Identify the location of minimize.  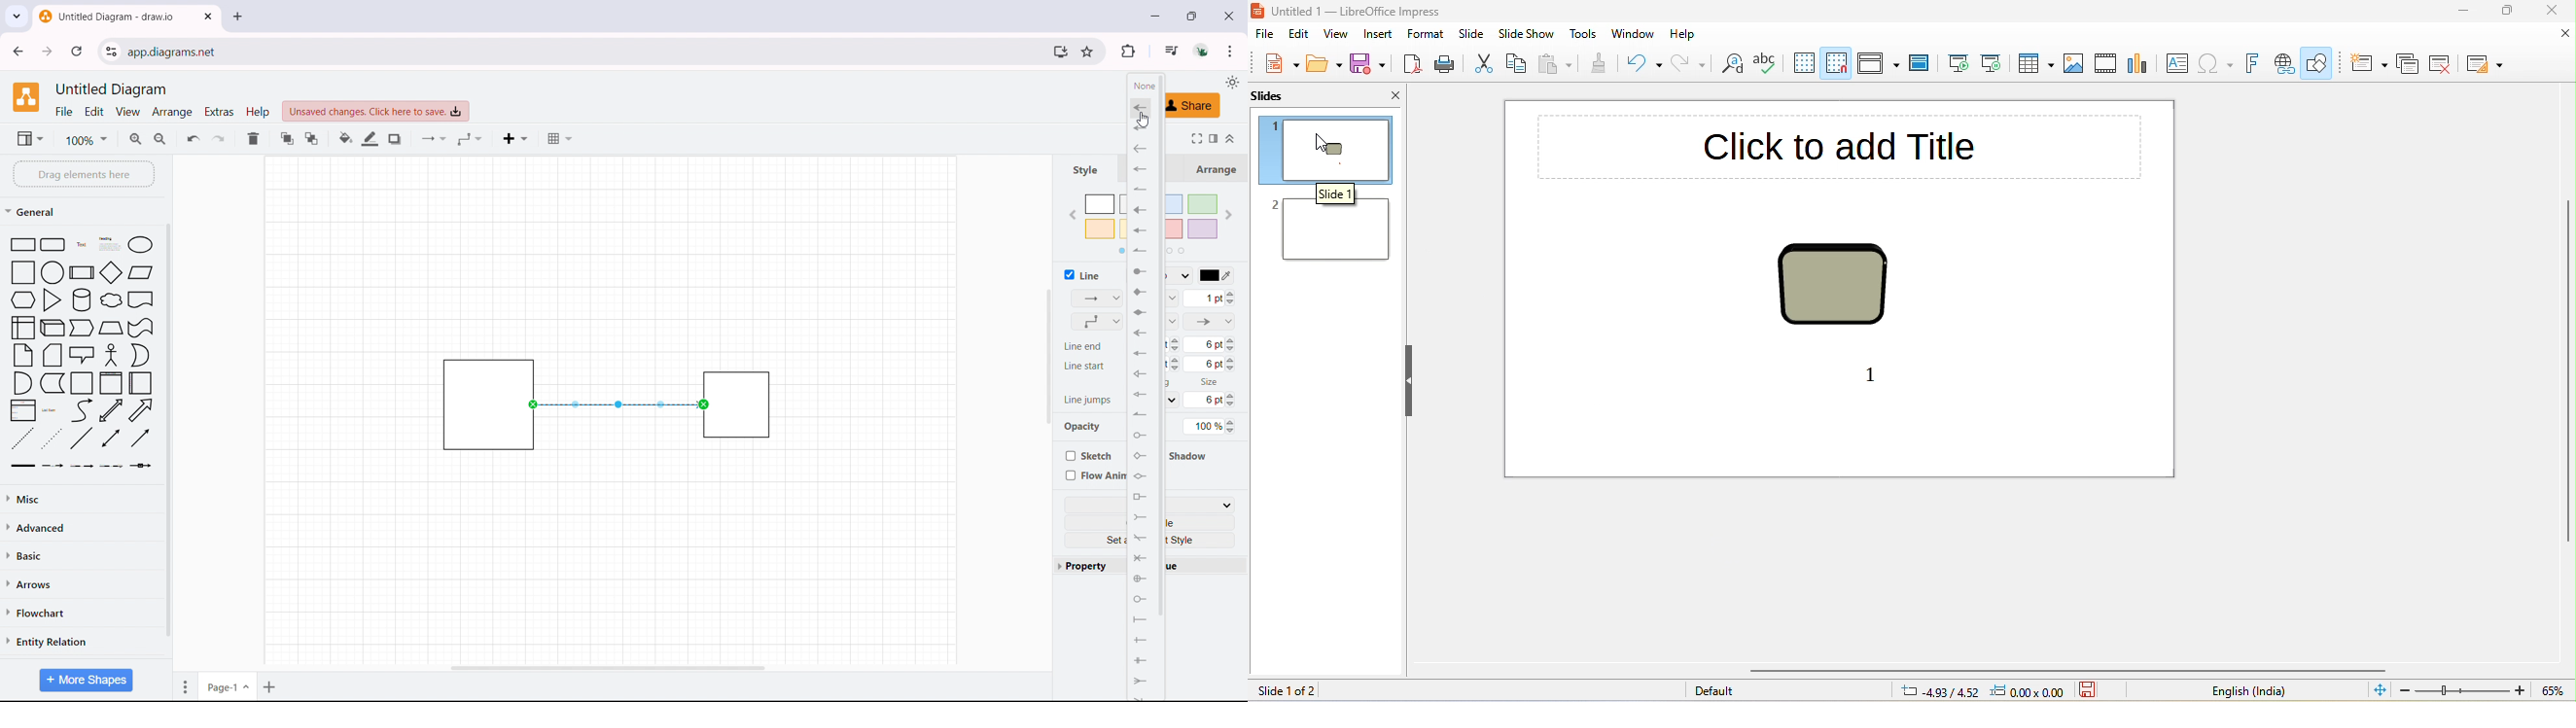
(2455, 10).